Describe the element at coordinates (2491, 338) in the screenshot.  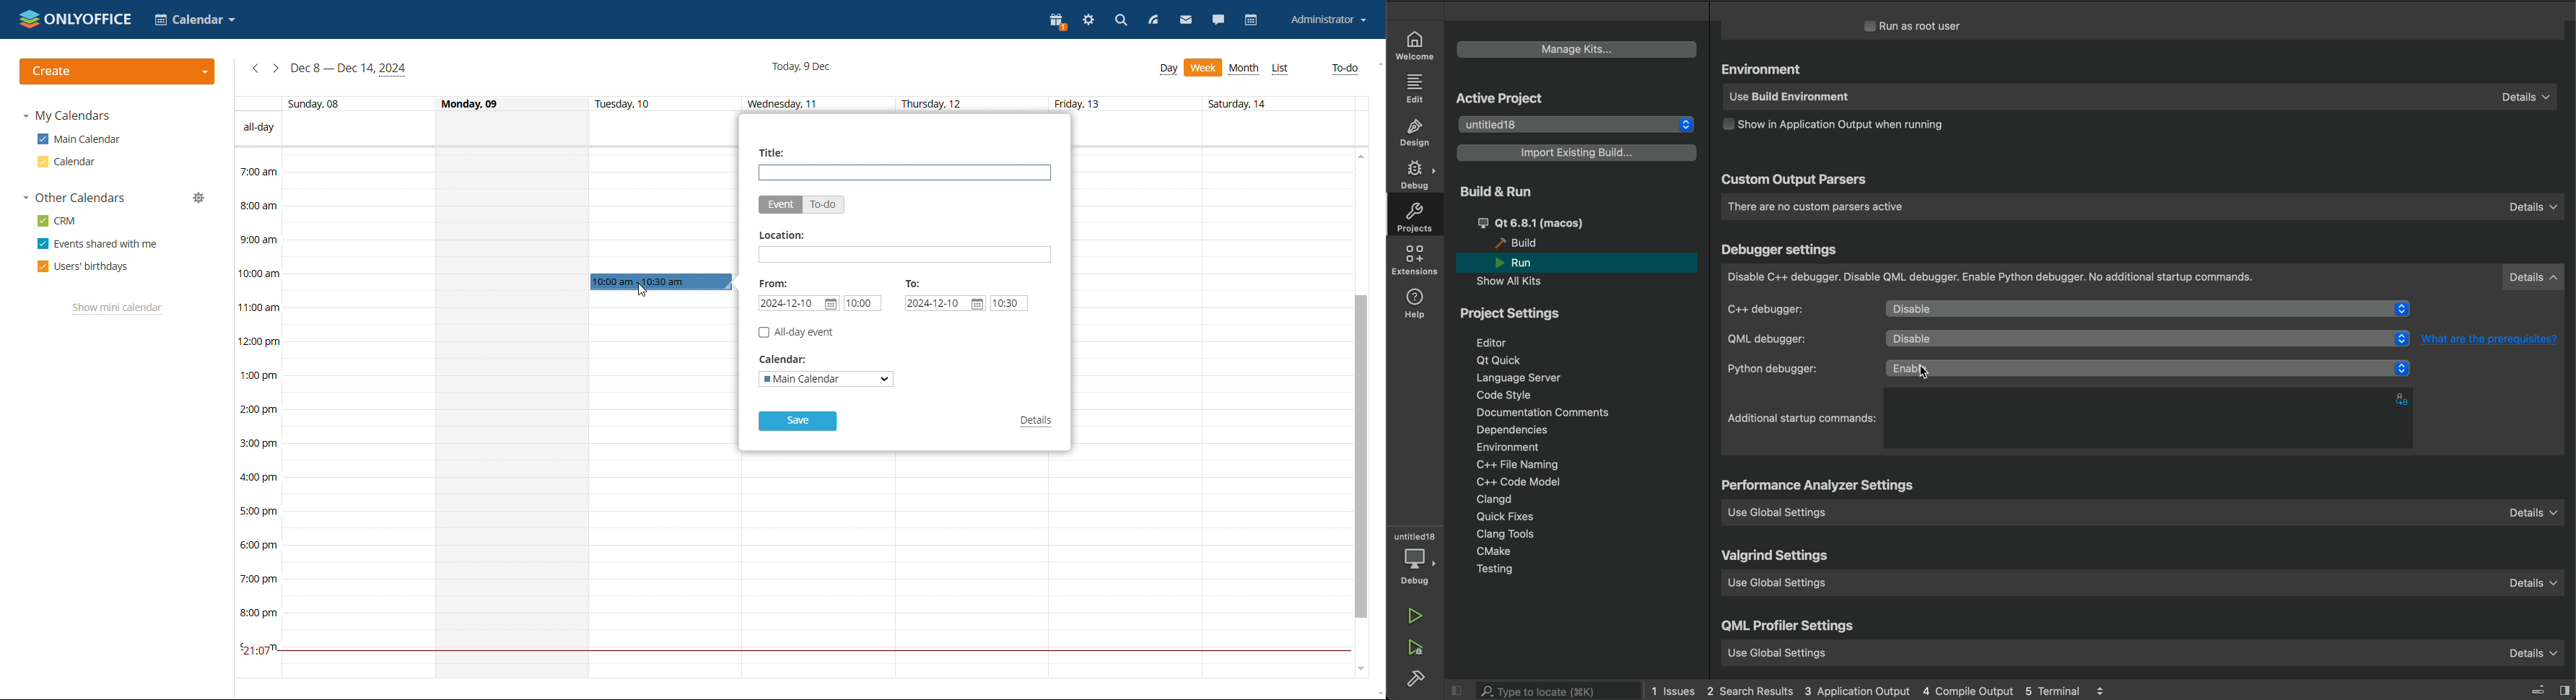
I see `What are the prerequisites?` at that location.